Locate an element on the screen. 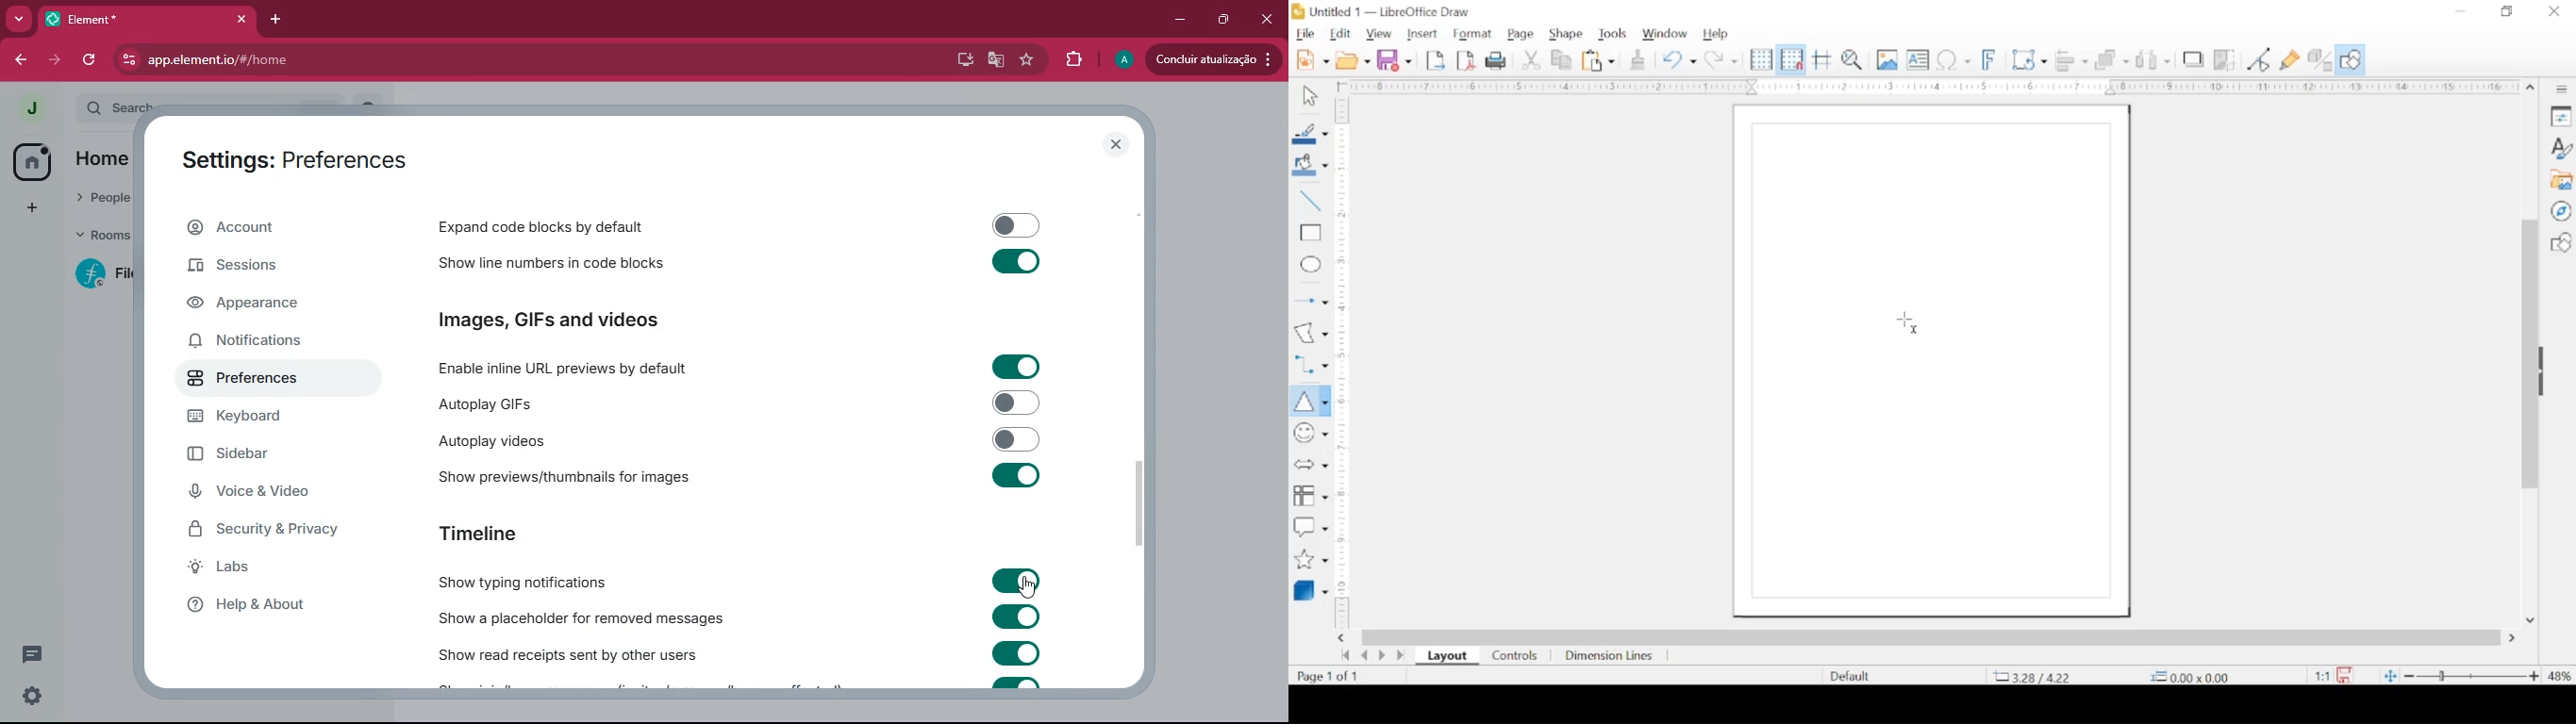  stars and banner is located at coordinates (1310, 559).